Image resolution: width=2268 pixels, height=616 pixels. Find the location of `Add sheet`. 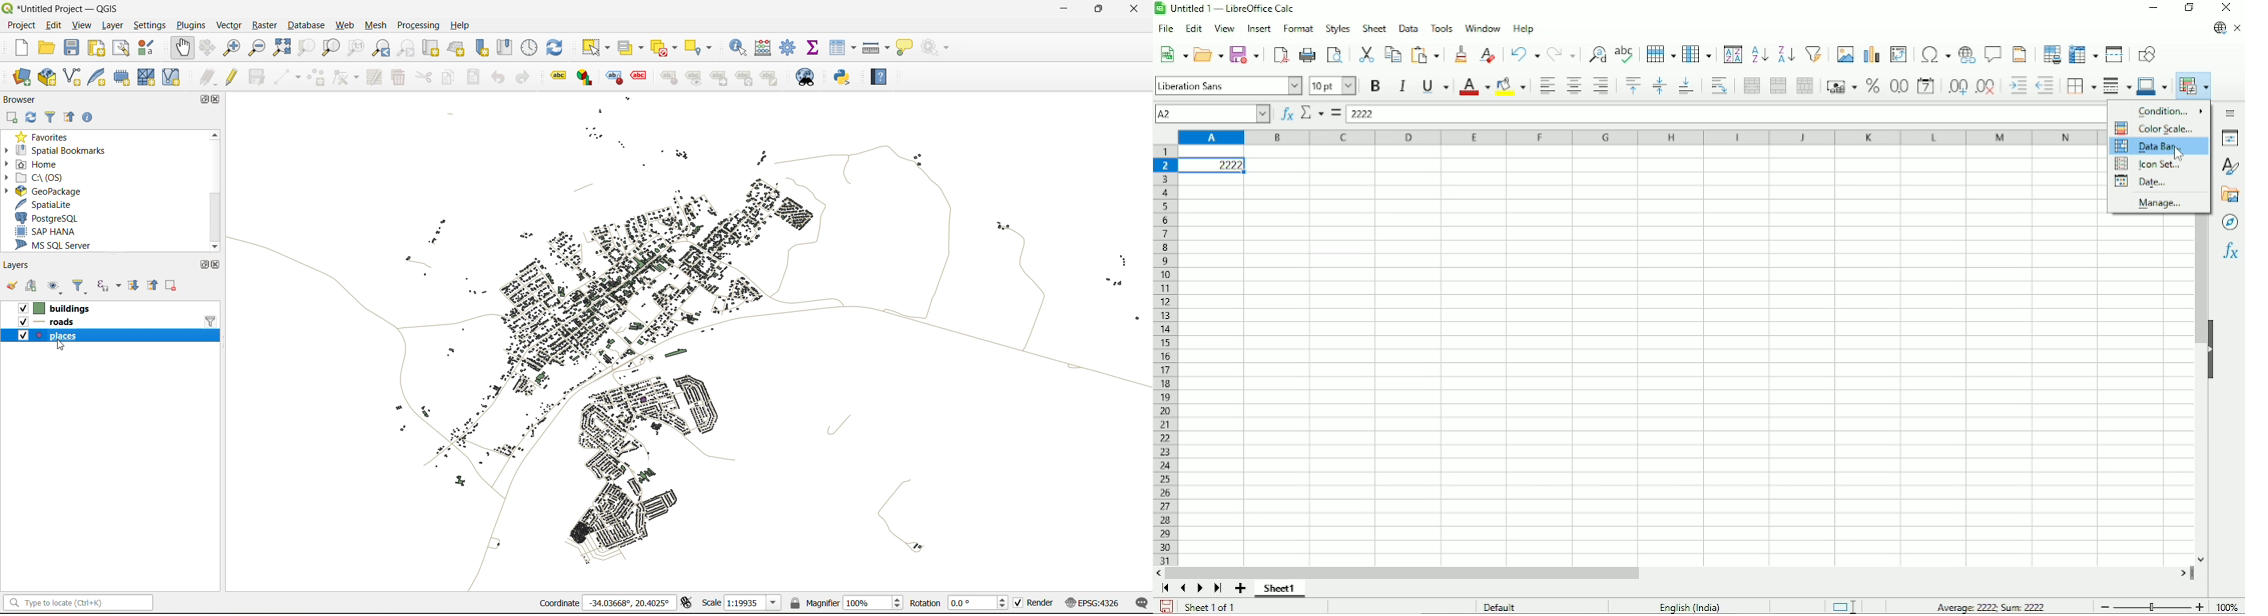

Add sheet is located at coordinates (1240, 589).